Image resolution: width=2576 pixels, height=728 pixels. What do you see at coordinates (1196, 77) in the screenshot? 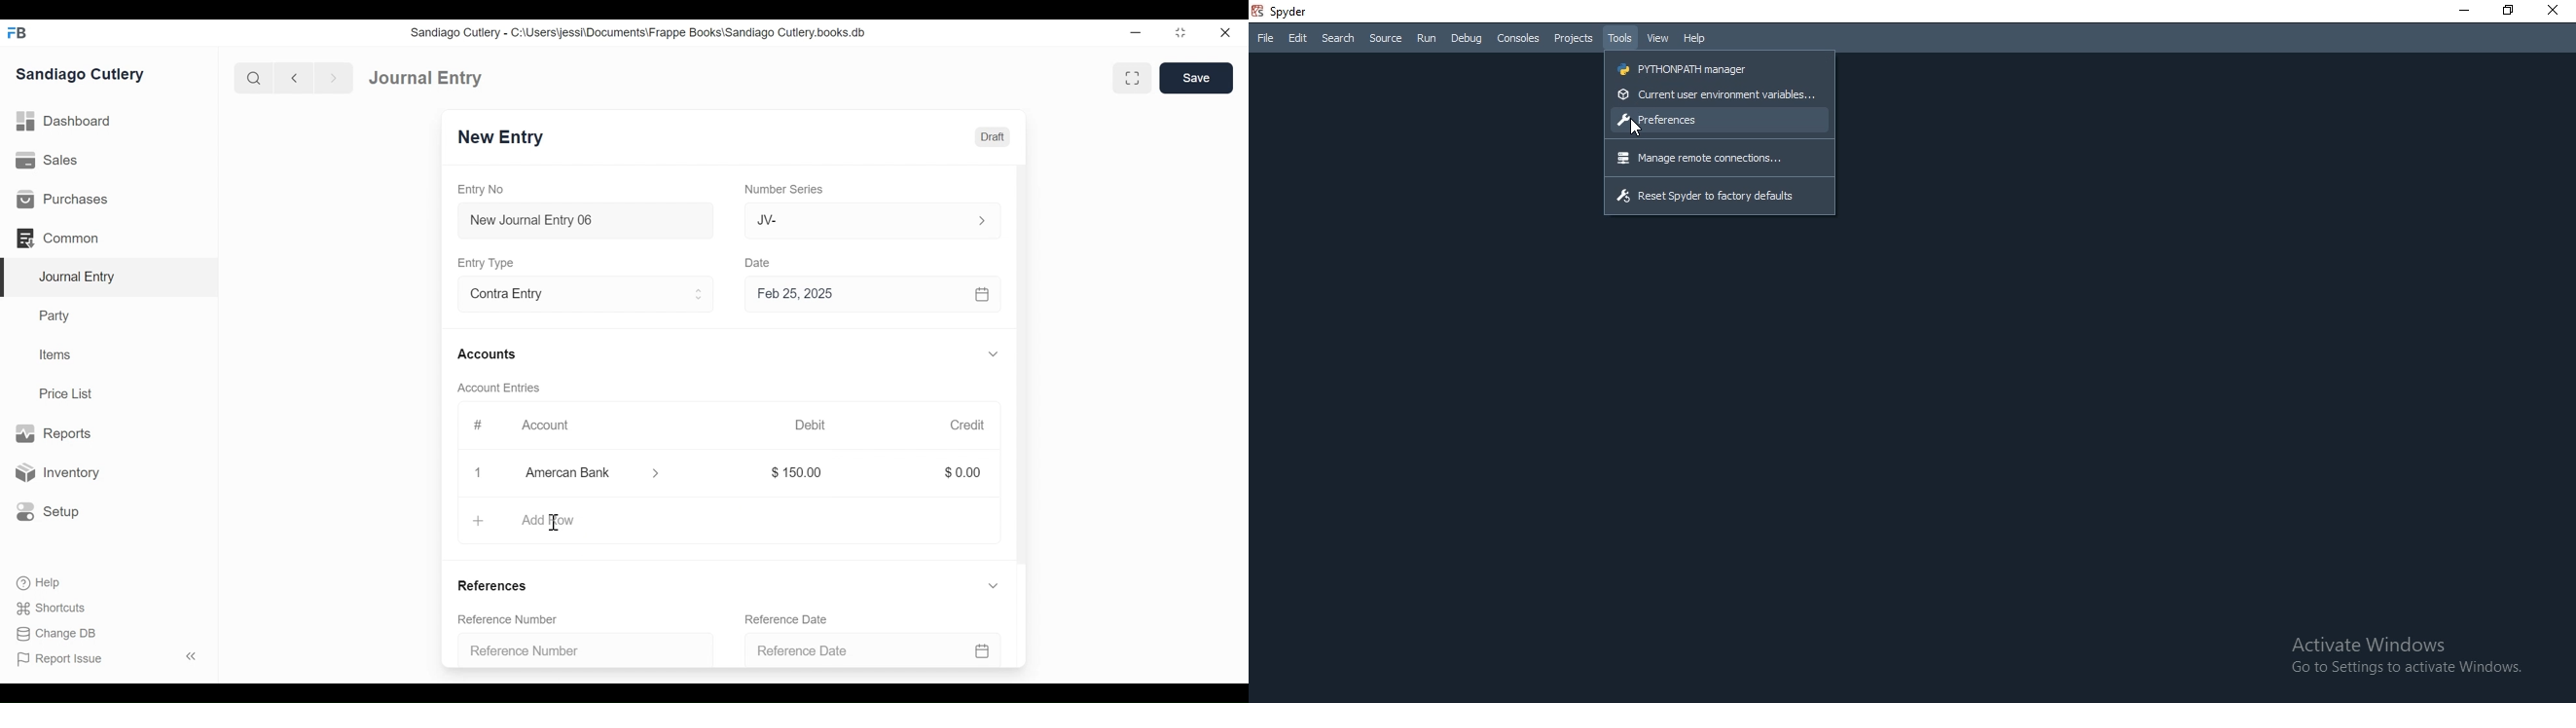
I see `Save` at bounding box center [1196, 77].